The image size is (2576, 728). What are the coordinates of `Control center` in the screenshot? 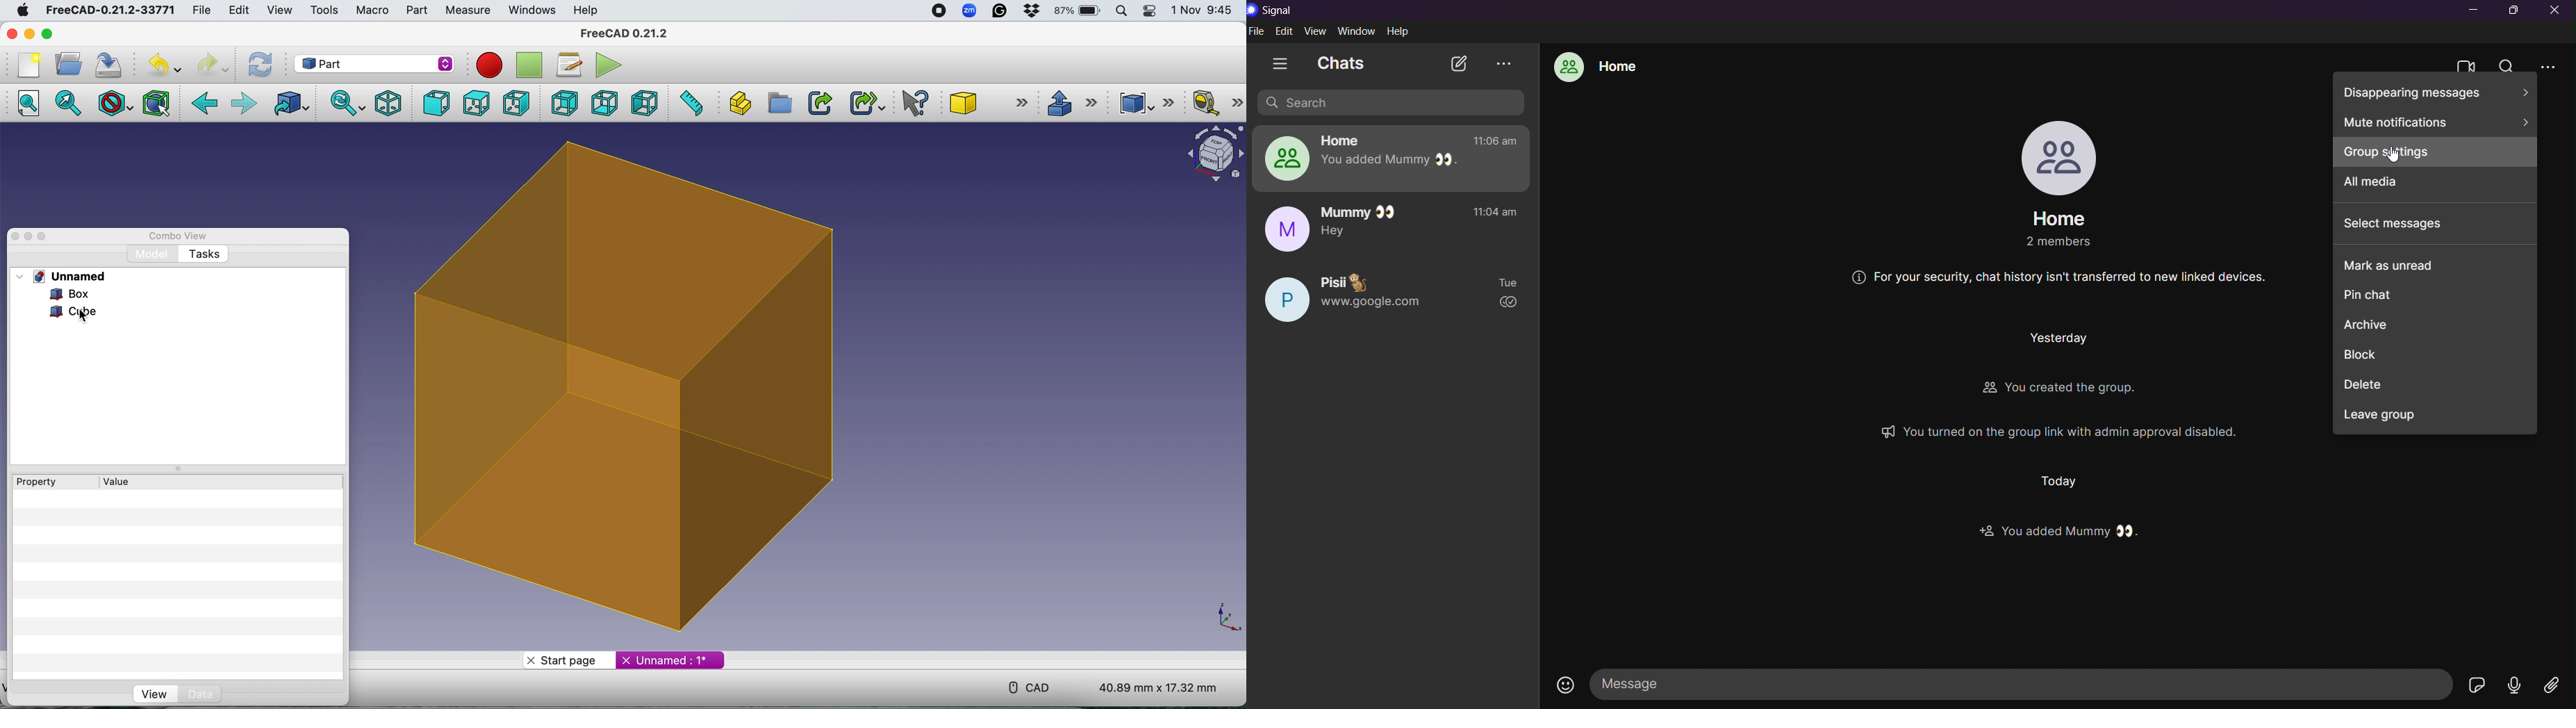 It's located at (1151, 11).